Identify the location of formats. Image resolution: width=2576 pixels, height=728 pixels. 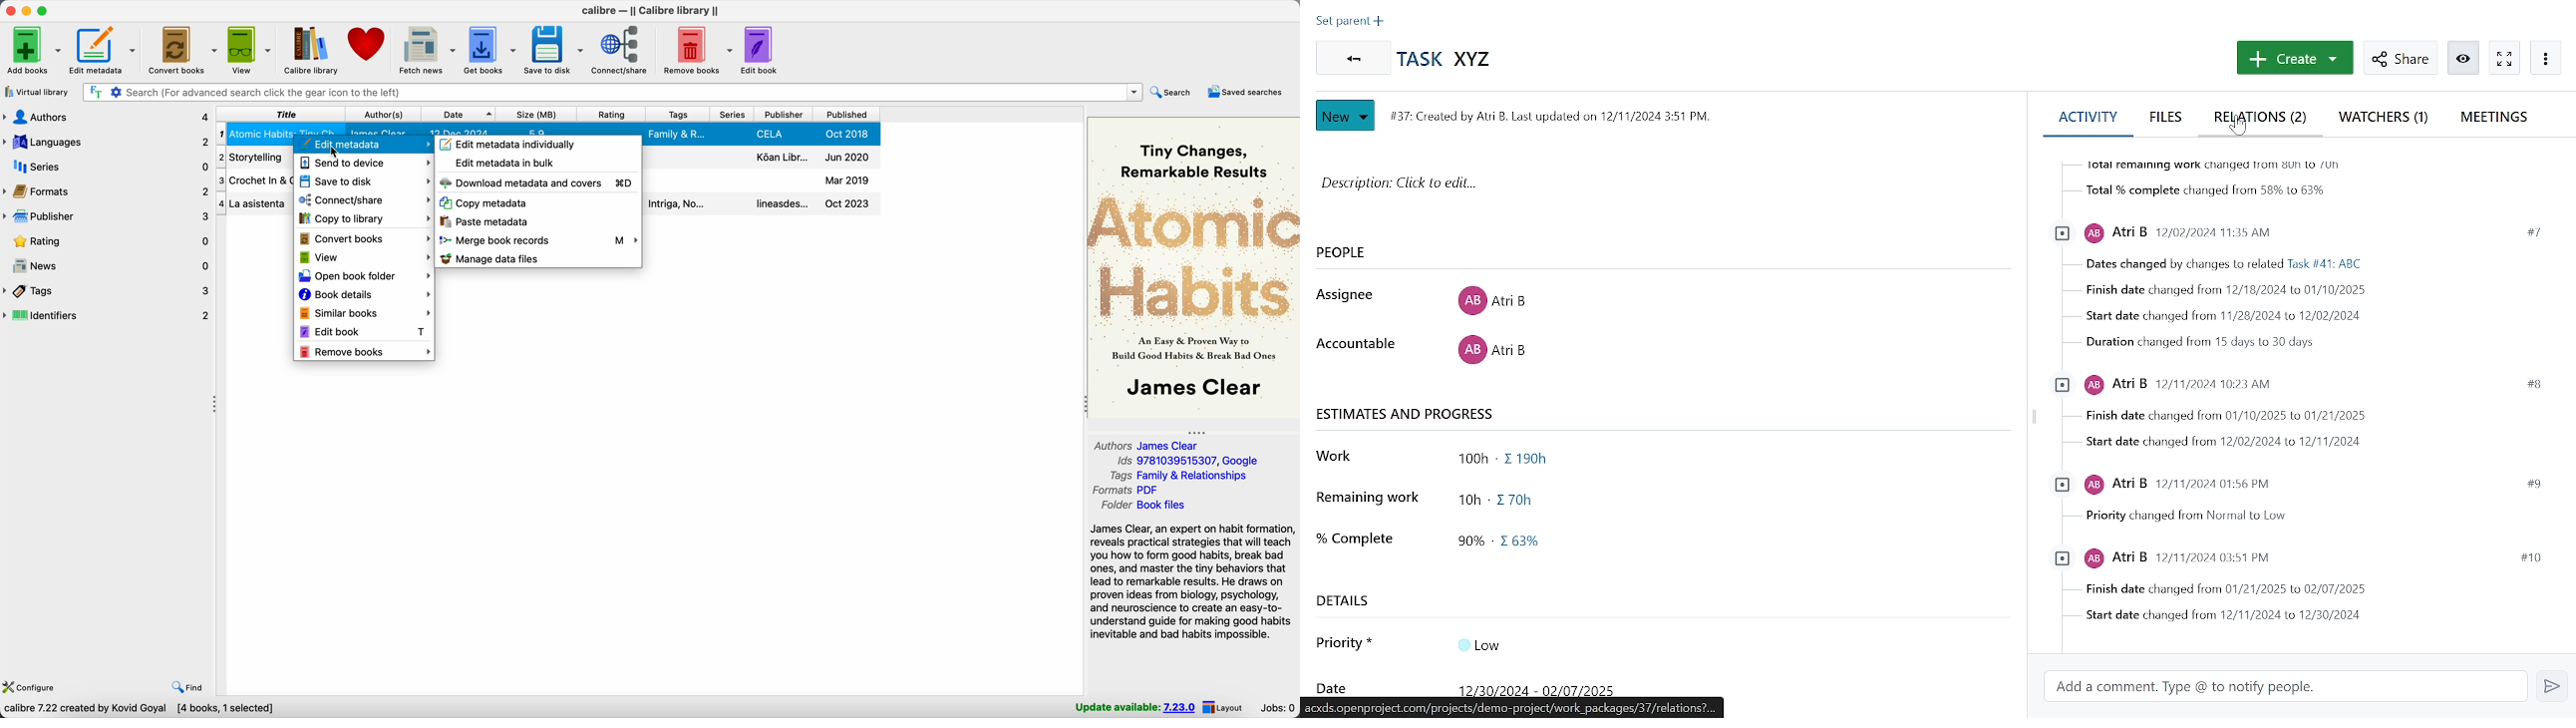
(1127, 490).